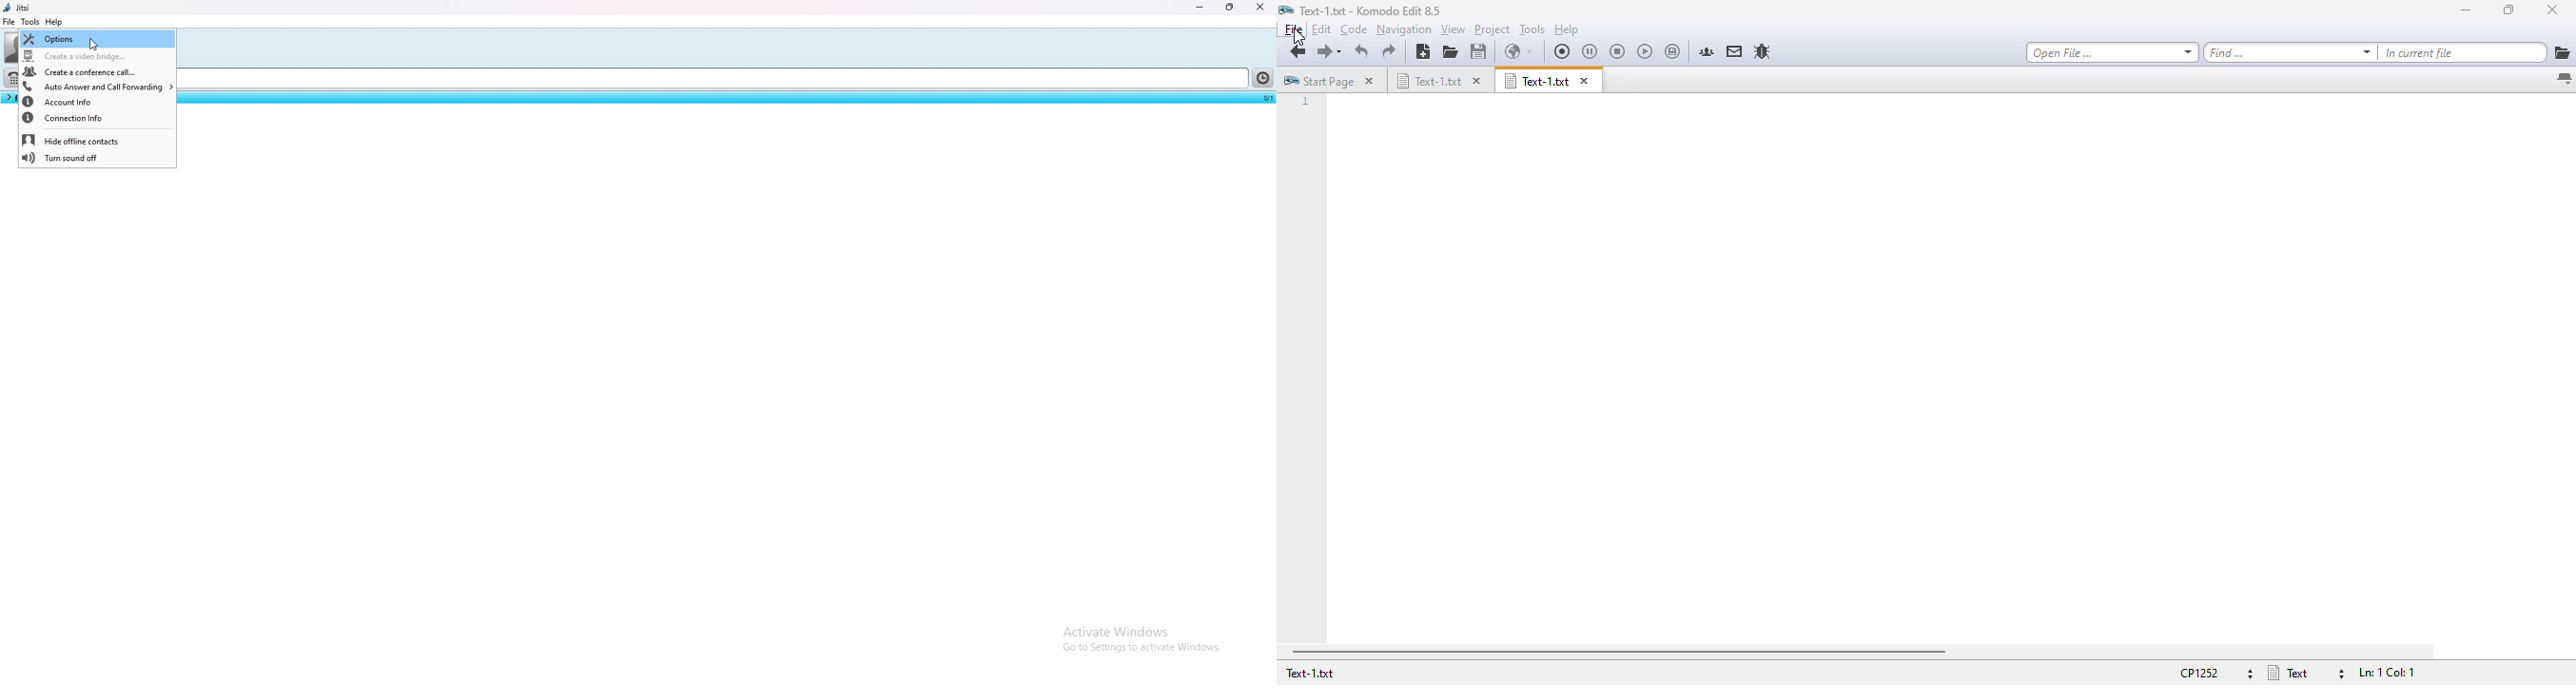 This screenshot has height=700, width=2576. I want to click on file encoding, so click(2214, 673).